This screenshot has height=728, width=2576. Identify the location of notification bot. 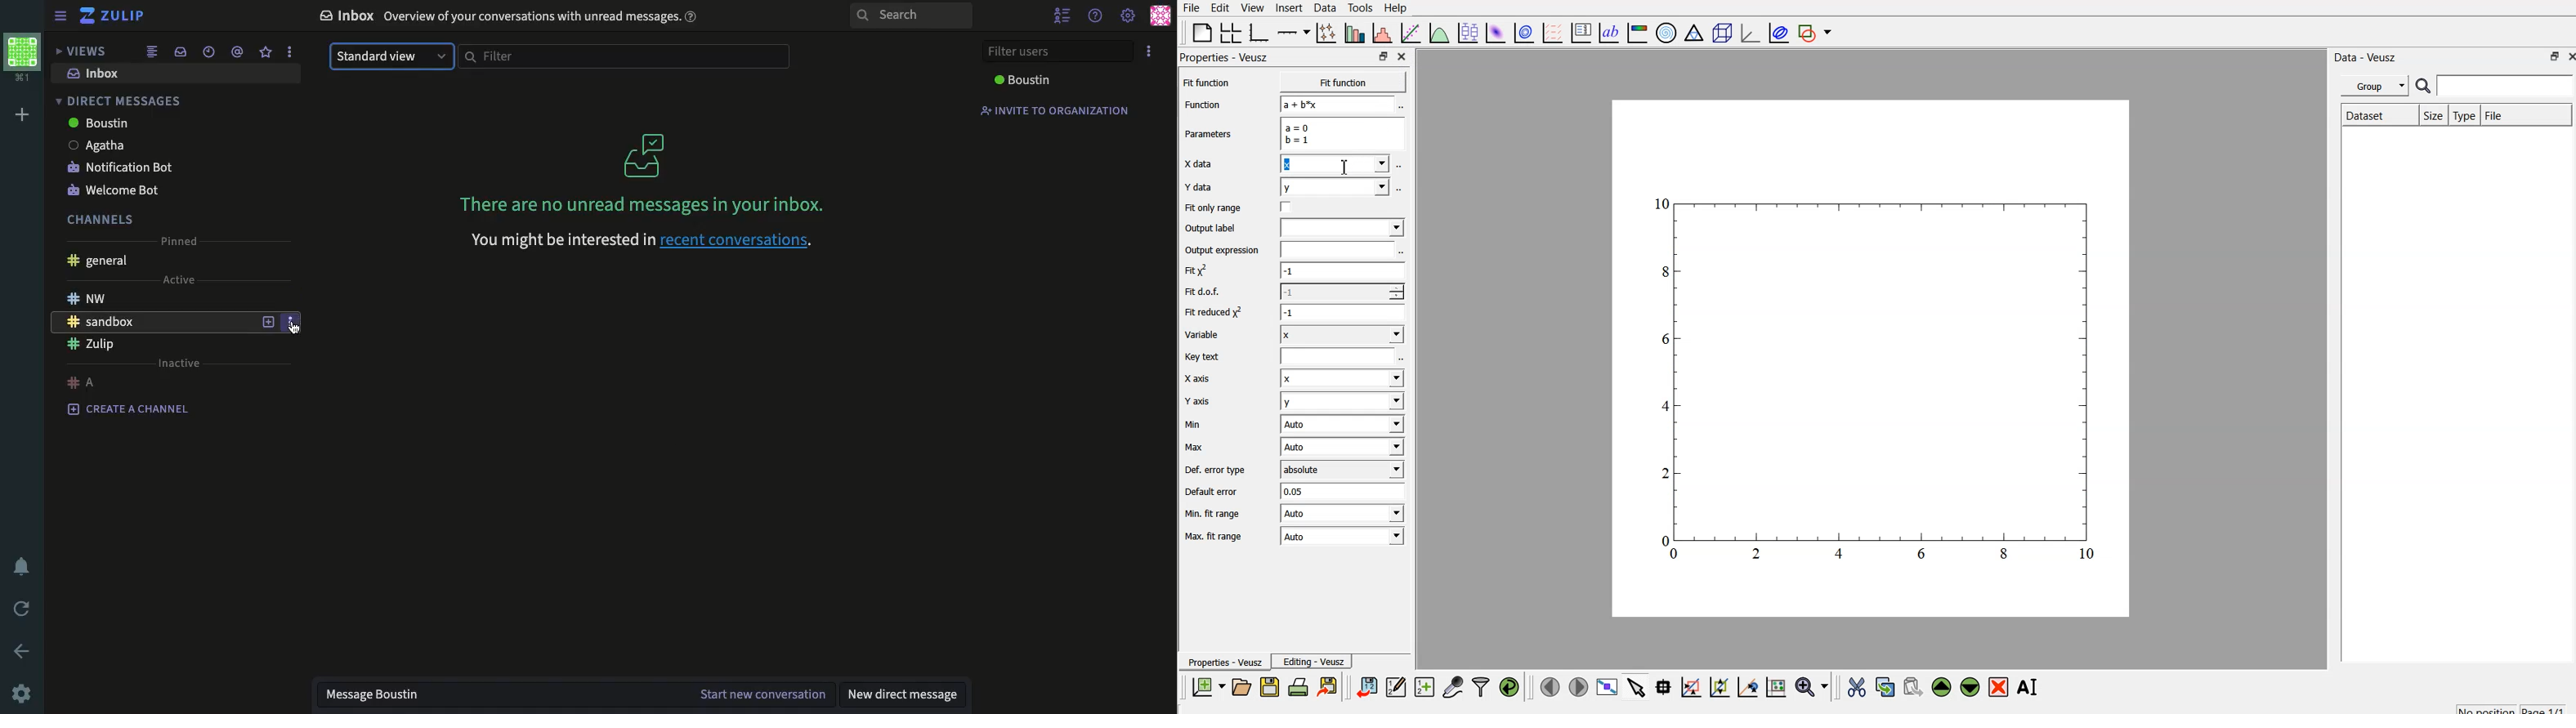
(121, 169).